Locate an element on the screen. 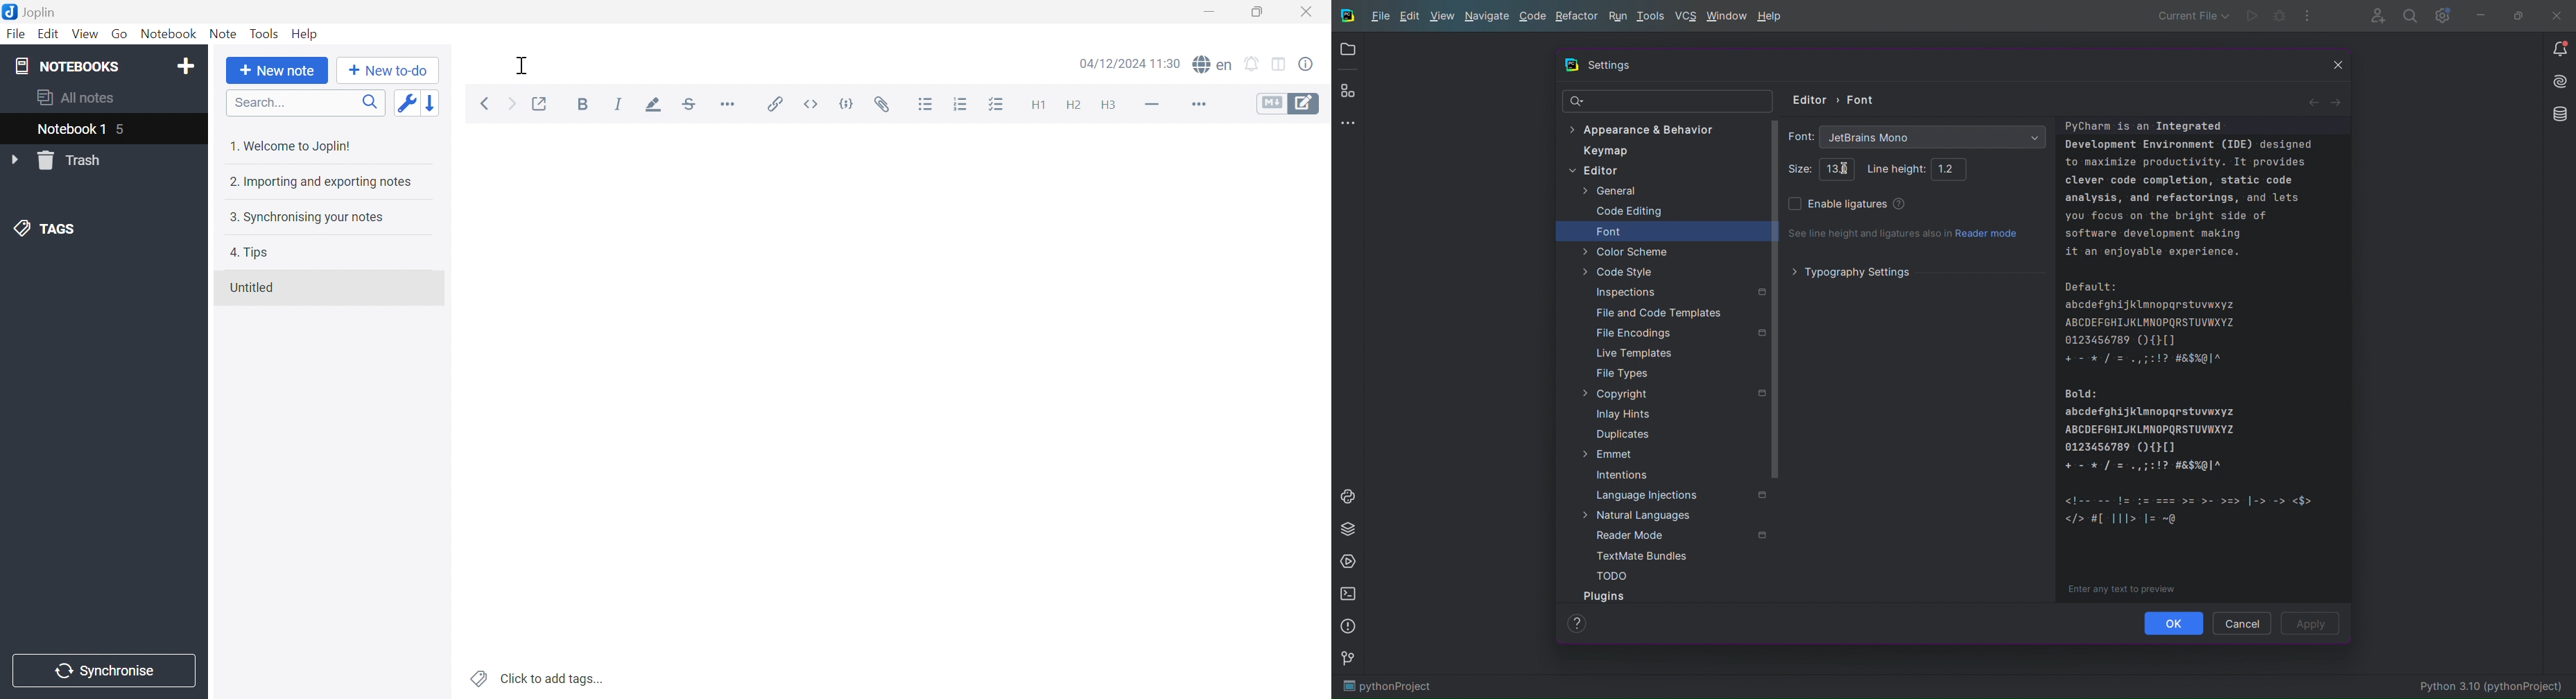  Horizontal is located at coordinates (729, 104).